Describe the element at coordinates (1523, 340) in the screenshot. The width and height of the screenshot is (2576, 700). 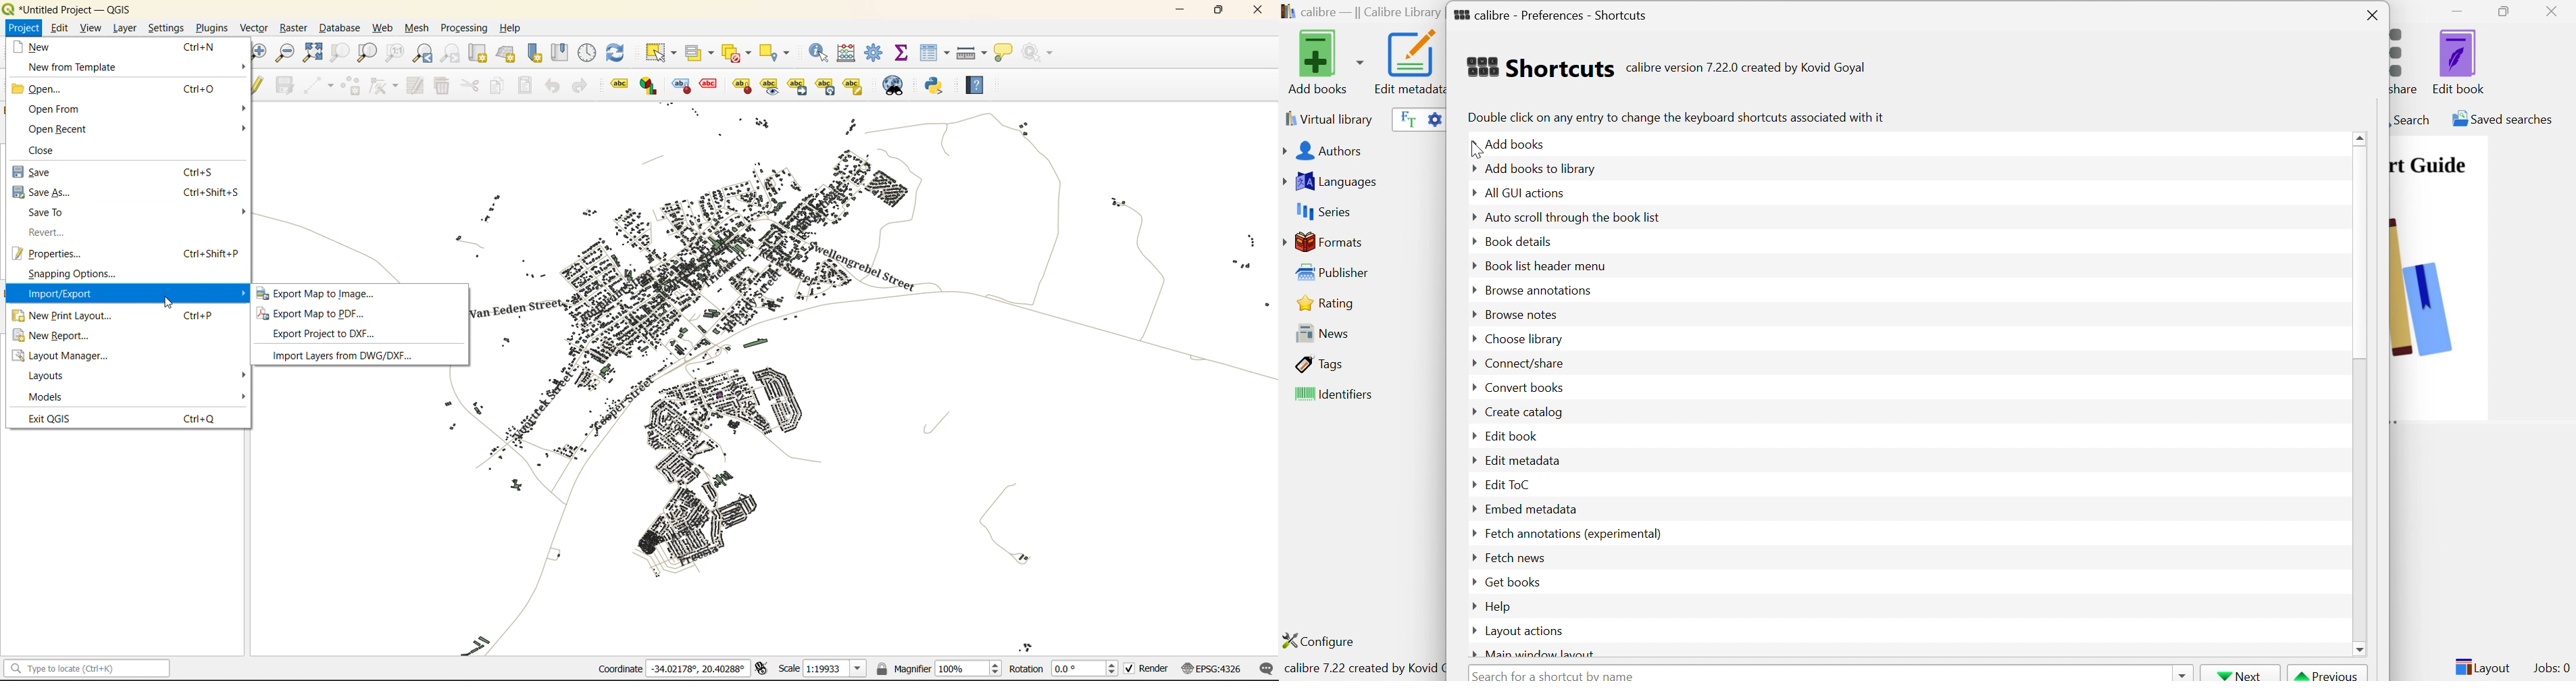
I see `Choose library` at that location.